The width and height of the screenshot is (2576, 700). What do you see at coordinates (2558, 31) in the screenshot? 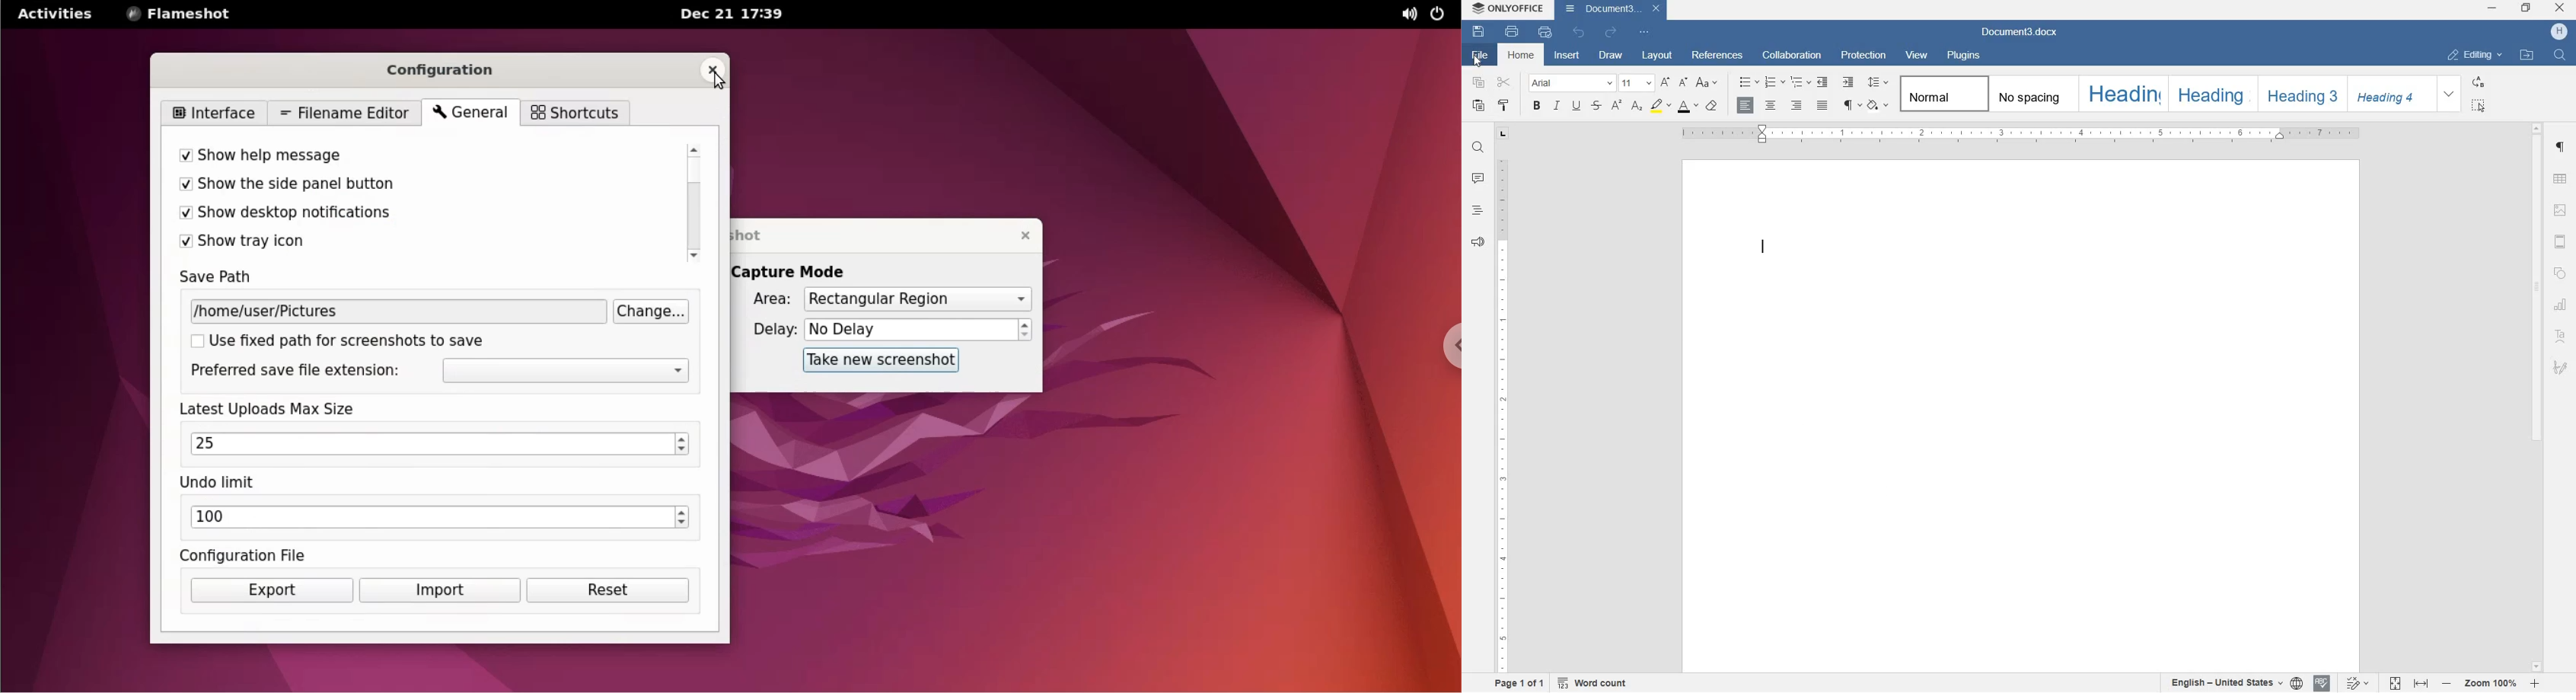
I see `profile name` at bounding box center [2558, 31].